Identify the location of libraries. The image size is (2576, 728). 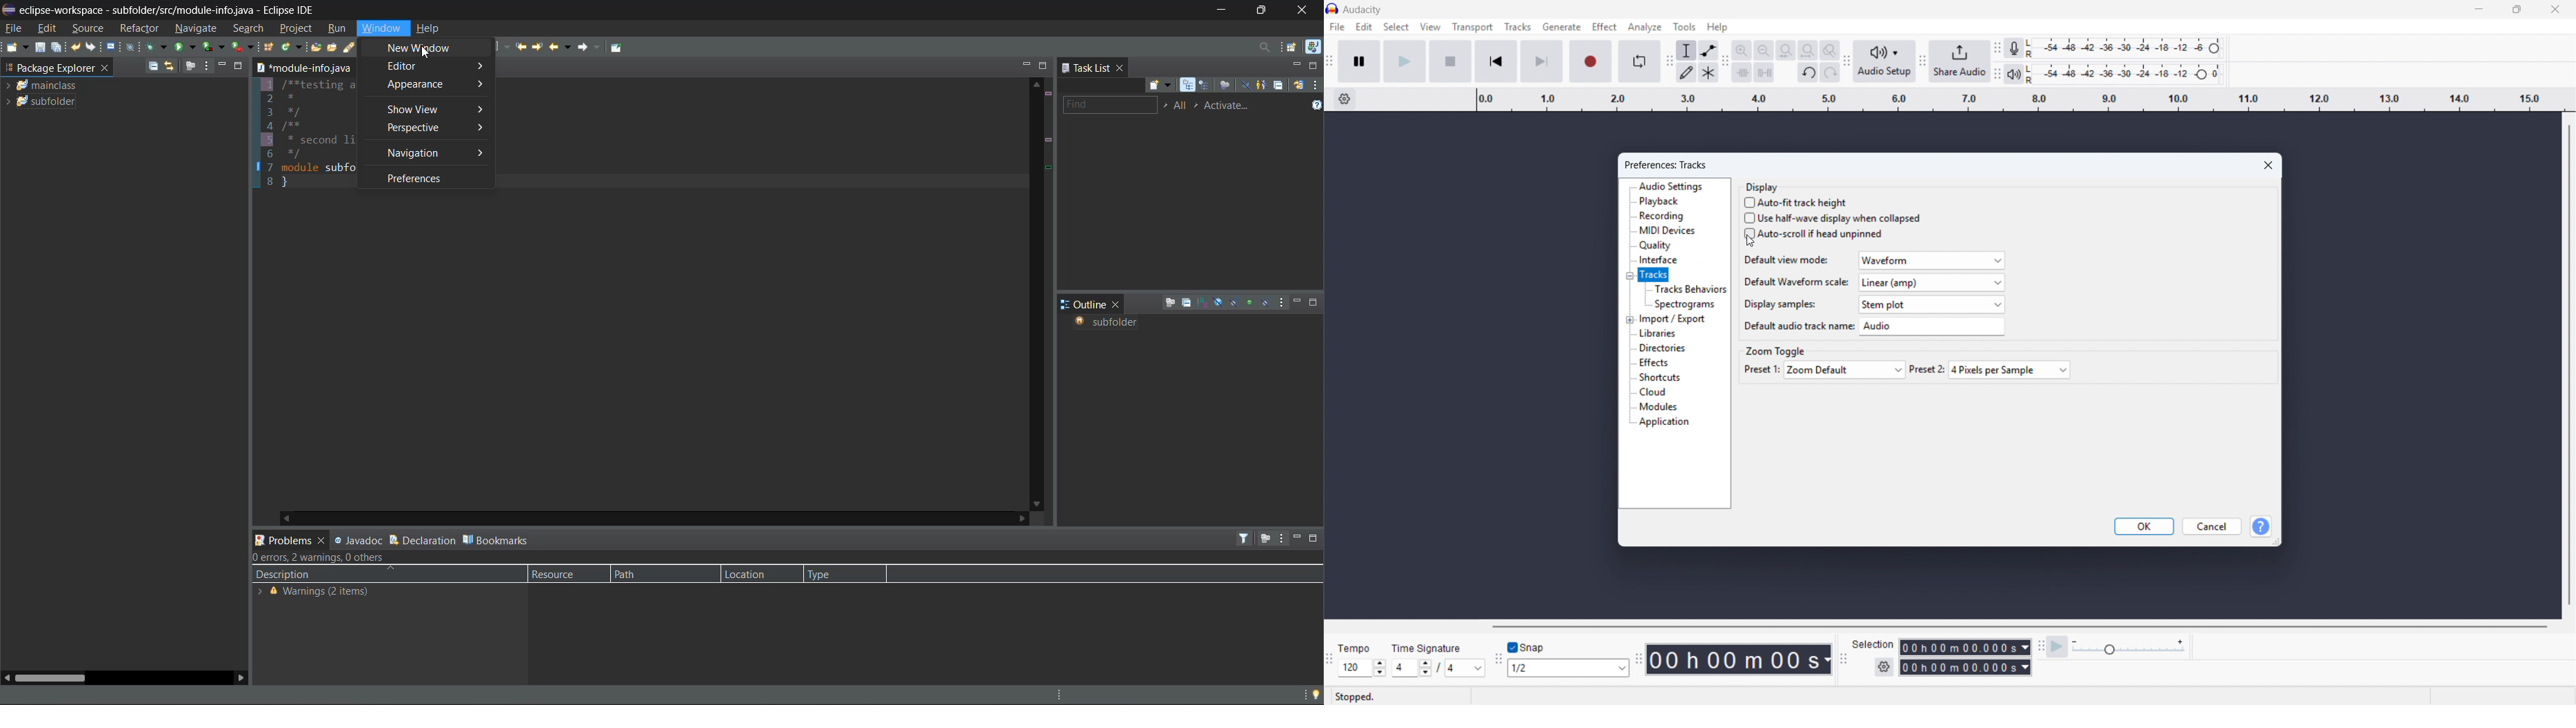
(1659, 334).